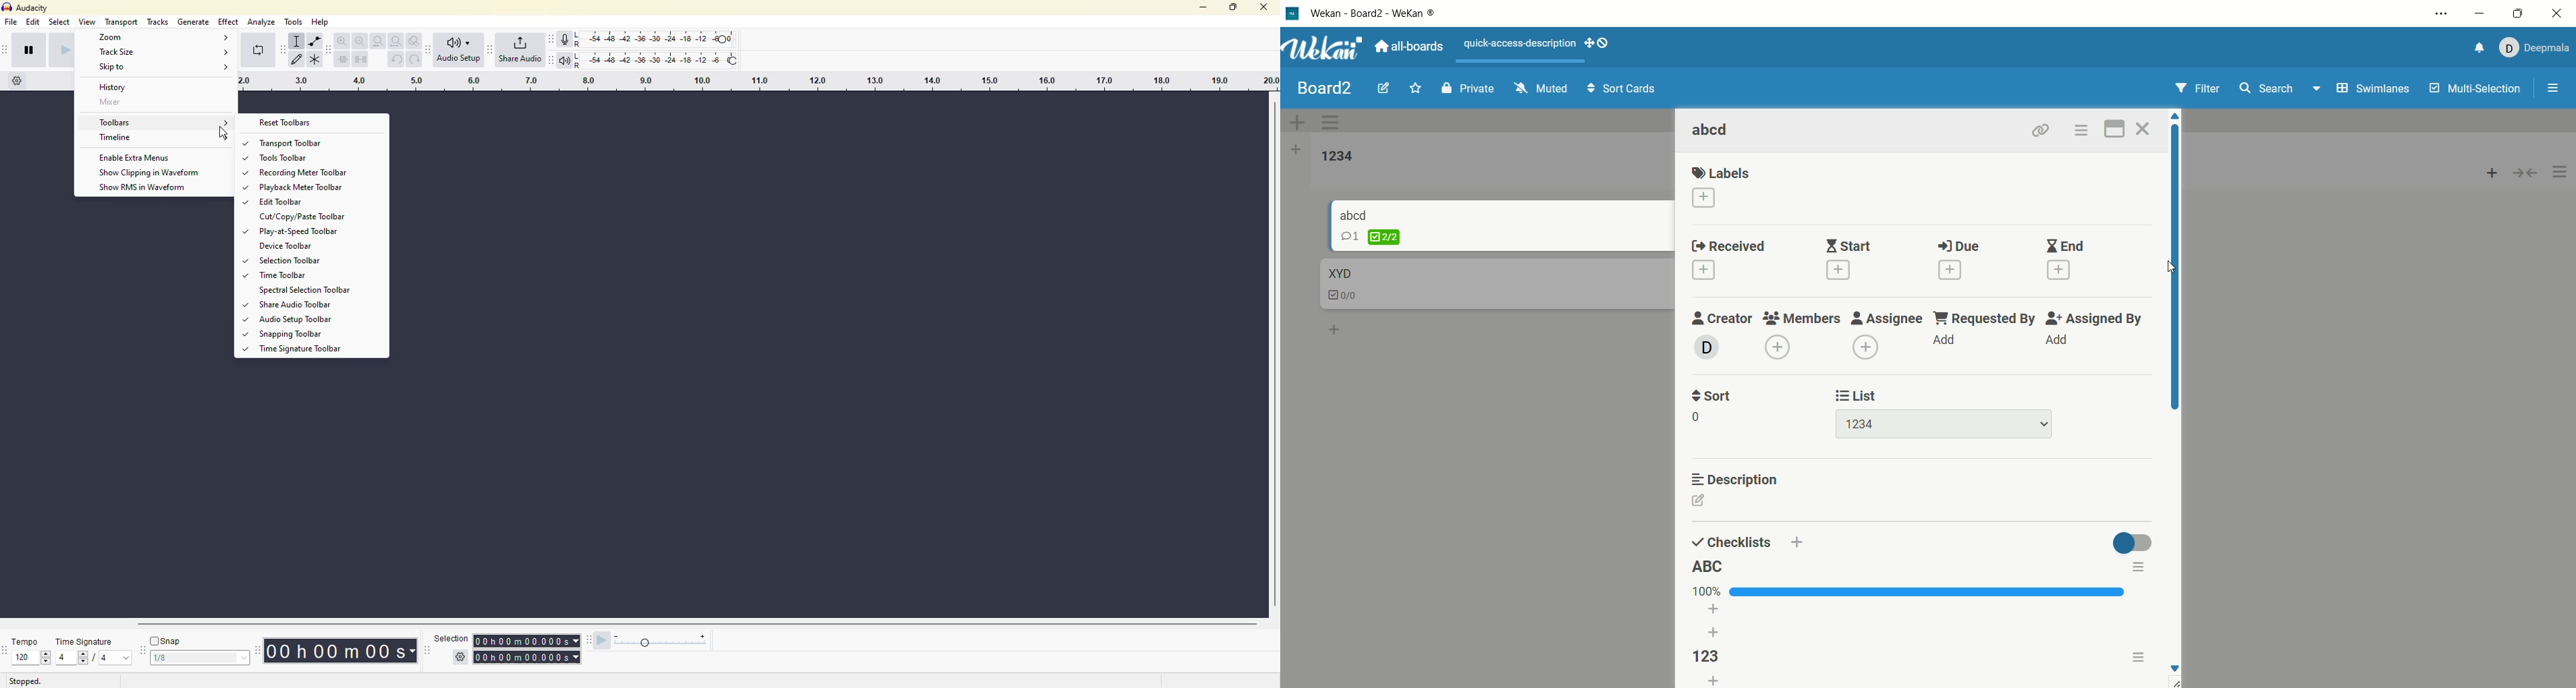  What do you see at coordinates (1354, 214) in the screenshot?
I see `card title` at bounding box center [1354, 214].